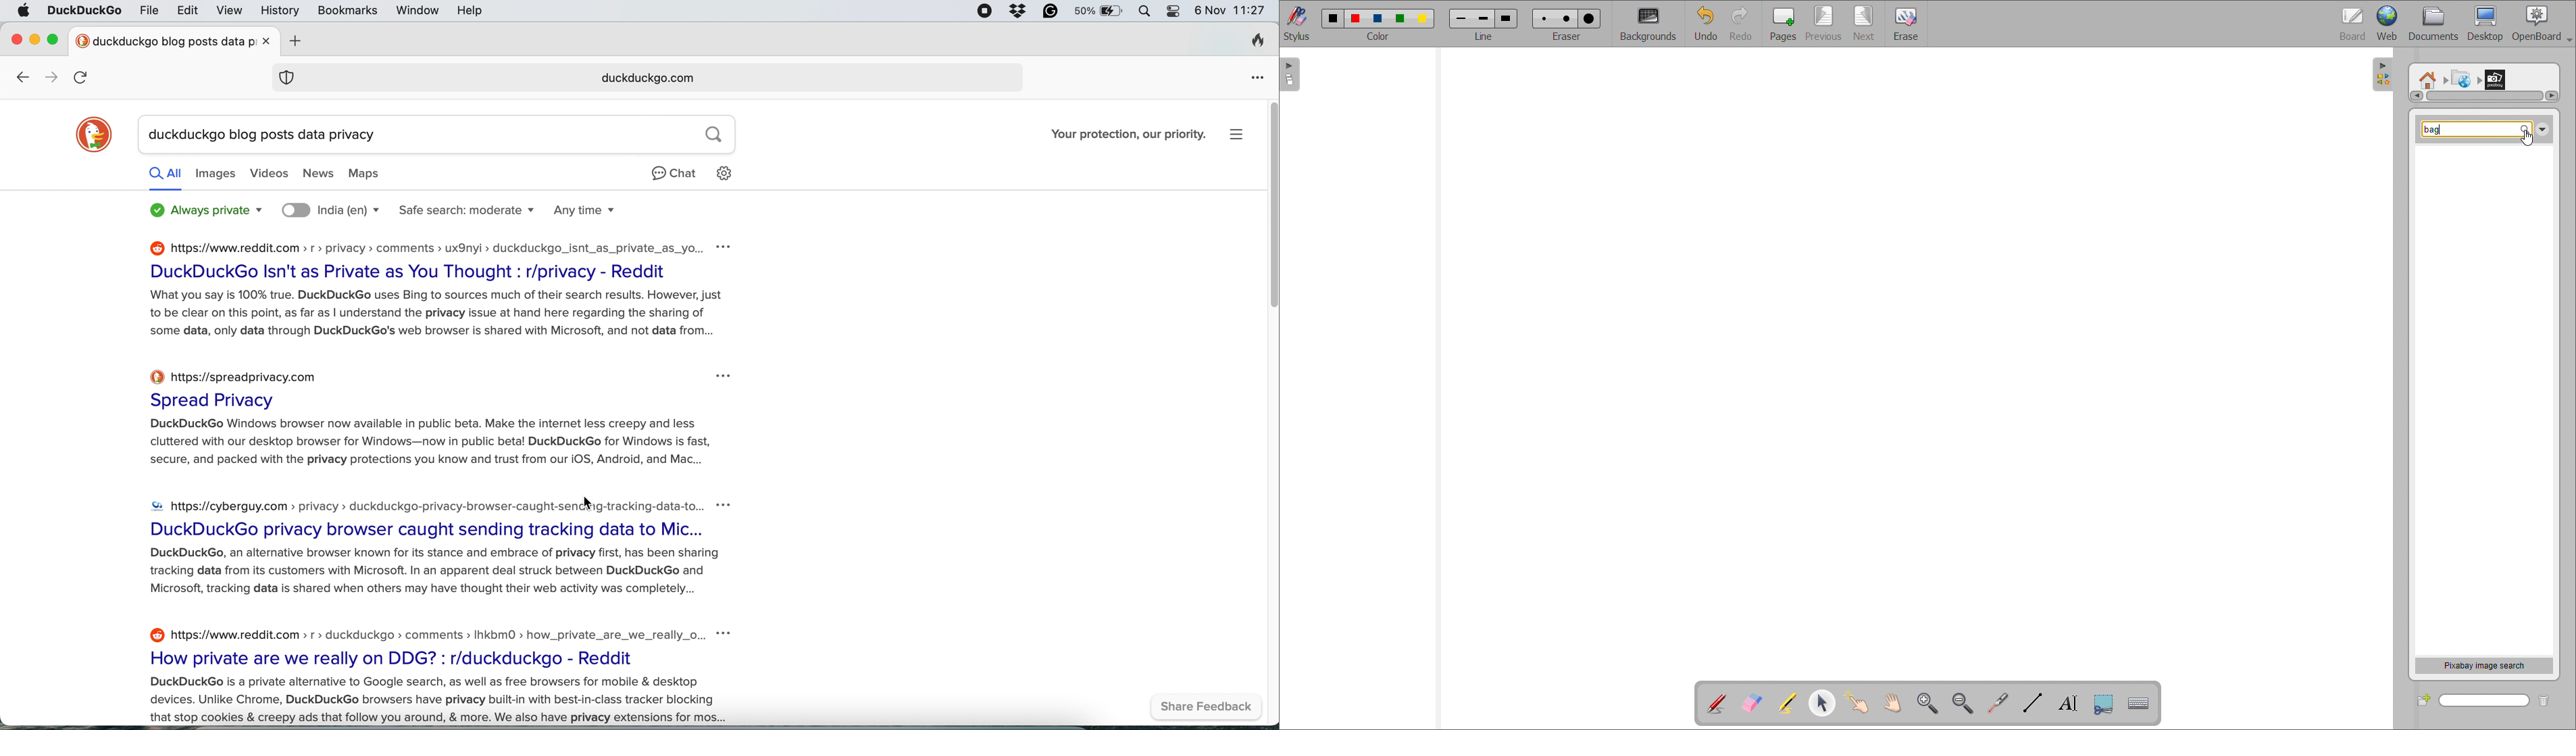 The height and width of the screenshot is (756, 2576). Describe the element at coordinates (1233, 9) in the screenshot. I see `6 Nov 11:26` at that location.